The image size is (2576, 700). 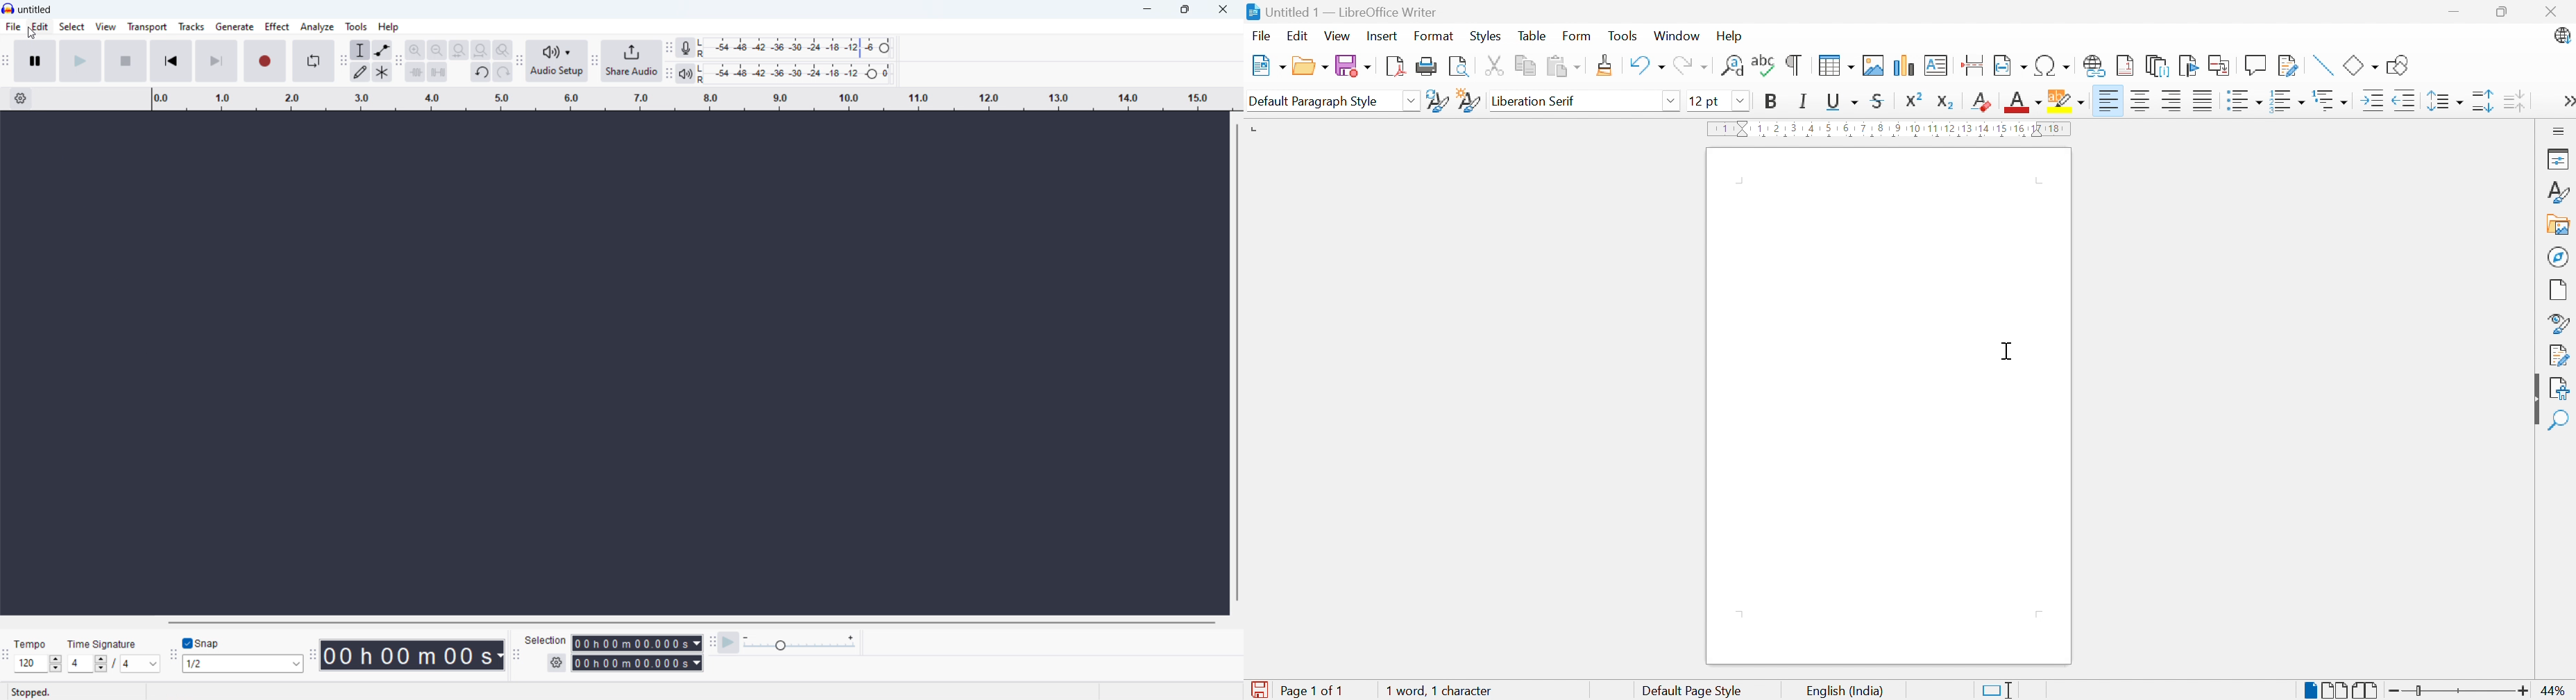 I want to click on close, so click(x=1224, y=8).